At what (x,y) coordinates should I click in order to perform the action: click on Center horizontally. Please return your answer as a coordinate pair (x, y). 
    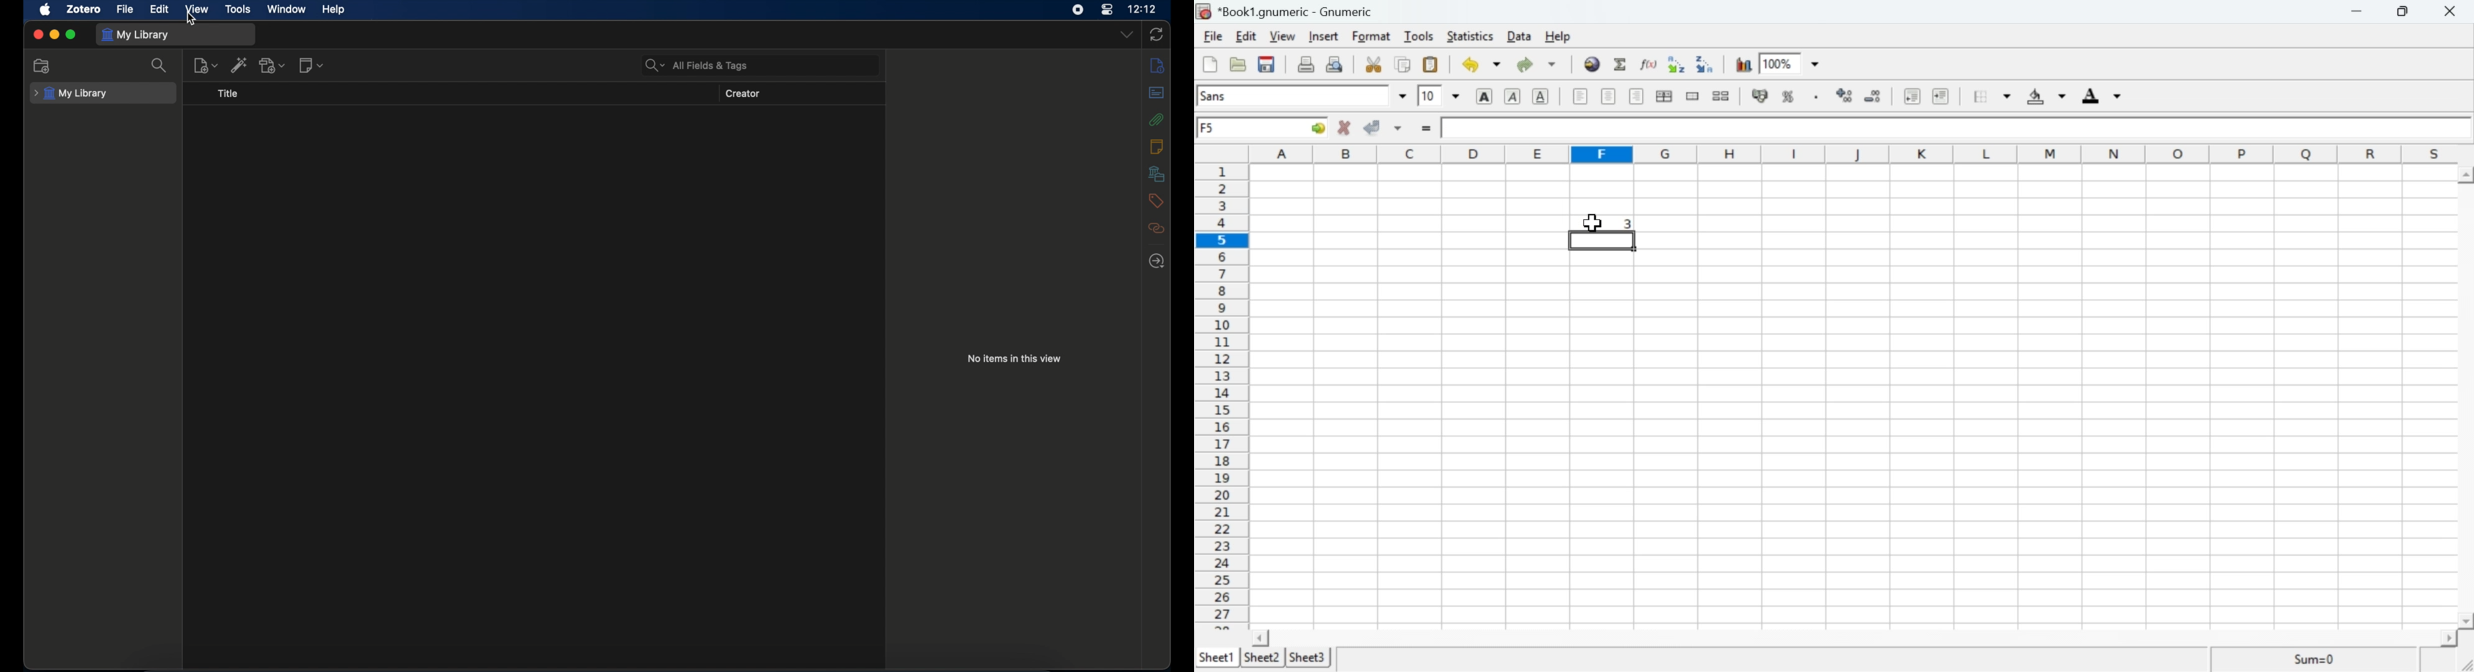
    Looking at the image, I should click on (1664, 96).